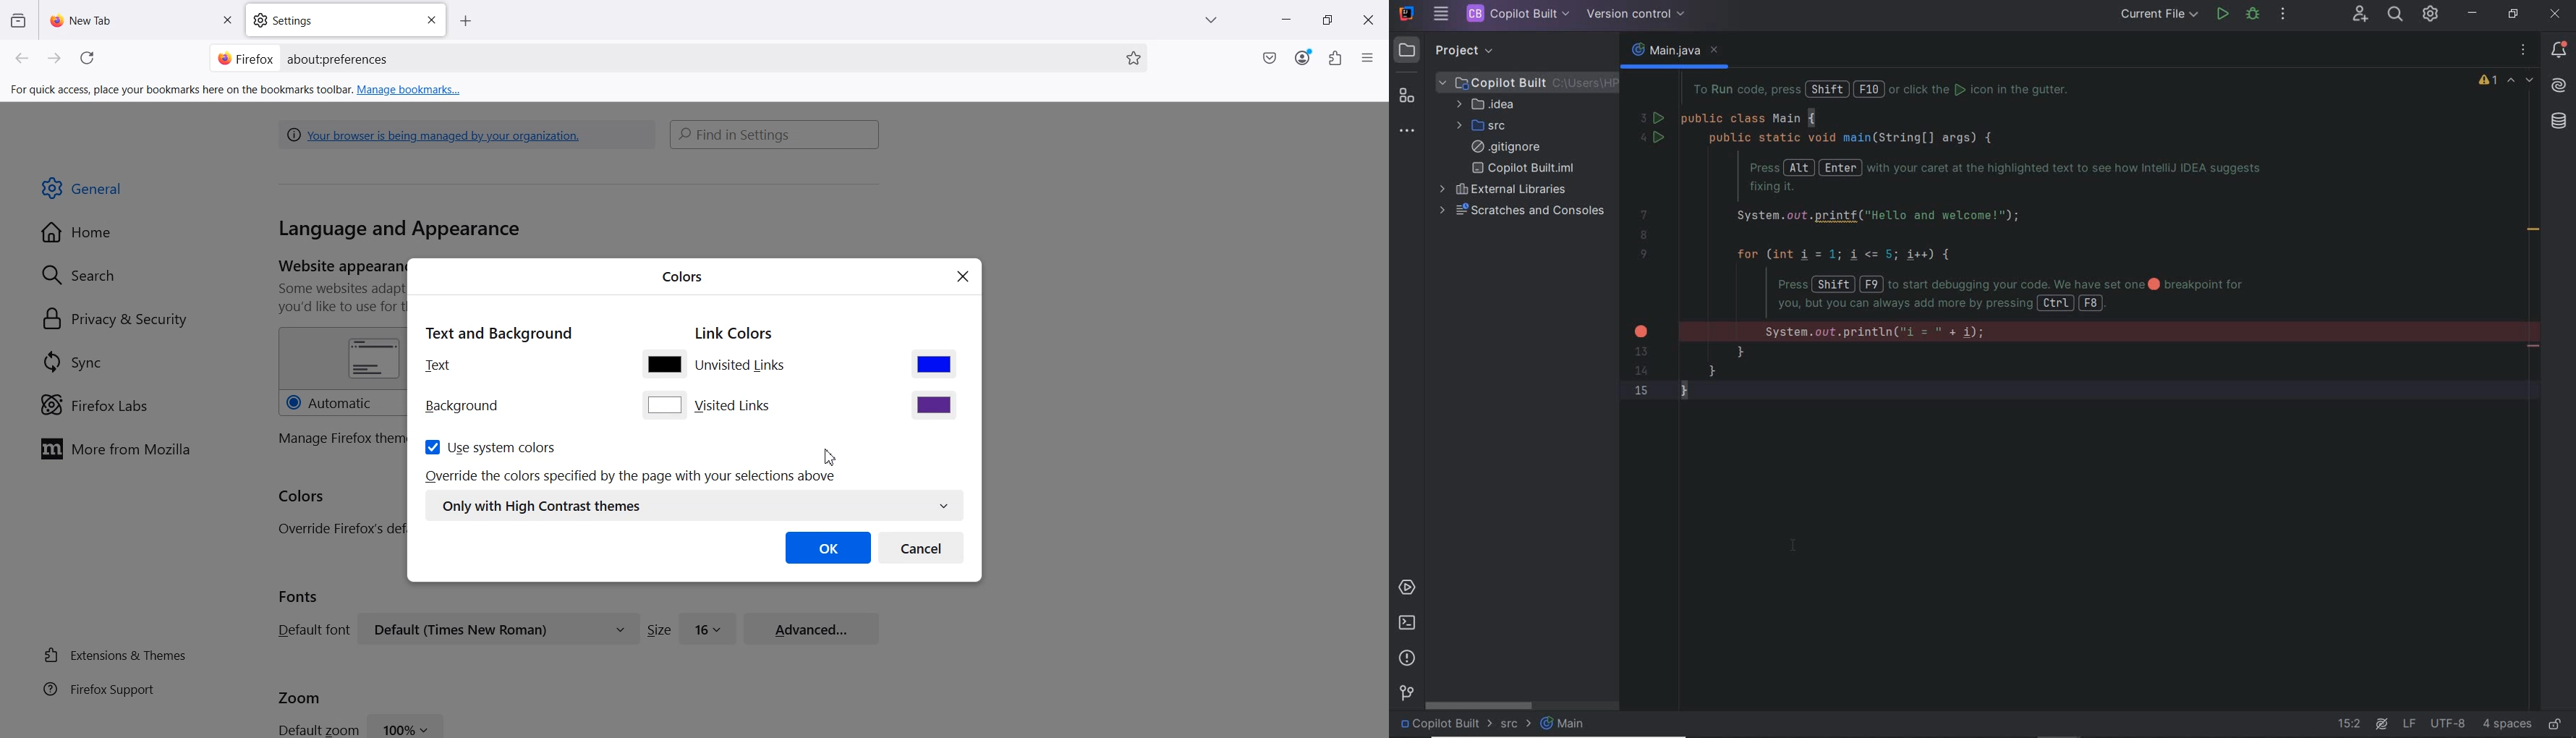 The height and width of the screenshot is (756, 2576). Describe the element at coordinates (1407, 622) in the screenshot. I see `terminal` at that location.